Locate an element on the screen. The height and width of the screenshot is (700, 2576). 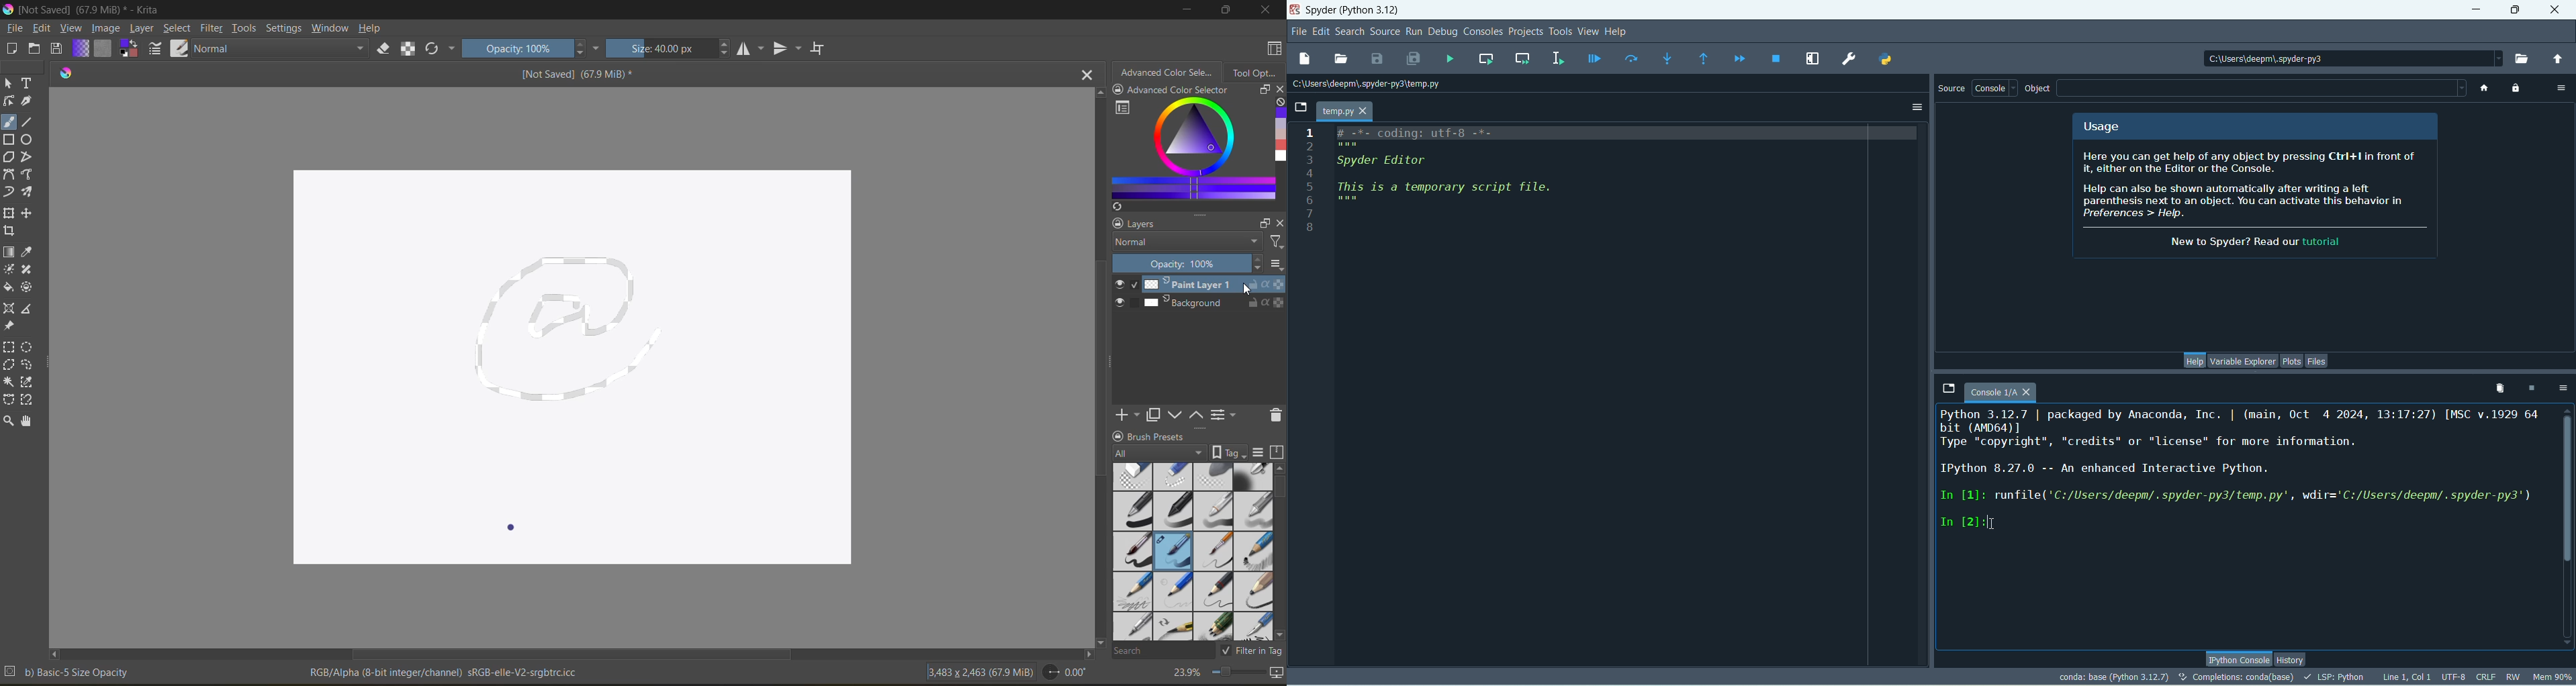
logo is located at coordinates (68, 72).